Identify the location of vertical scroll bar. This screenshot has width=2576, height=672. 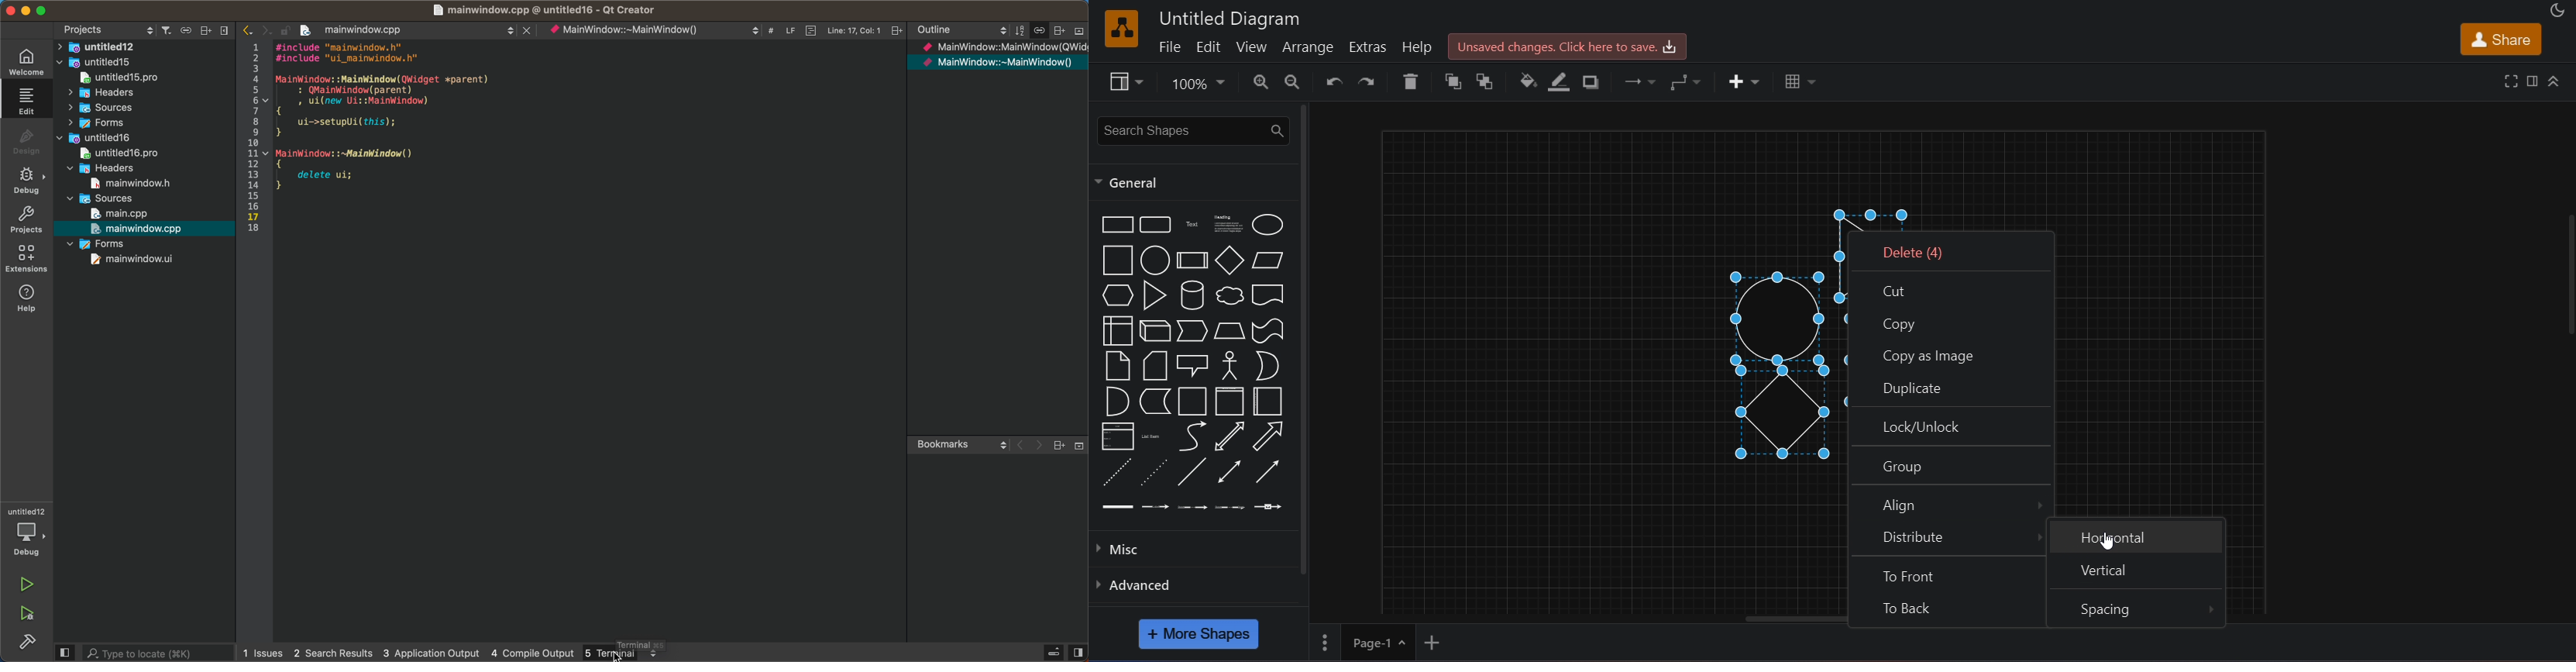
(1303, 338).